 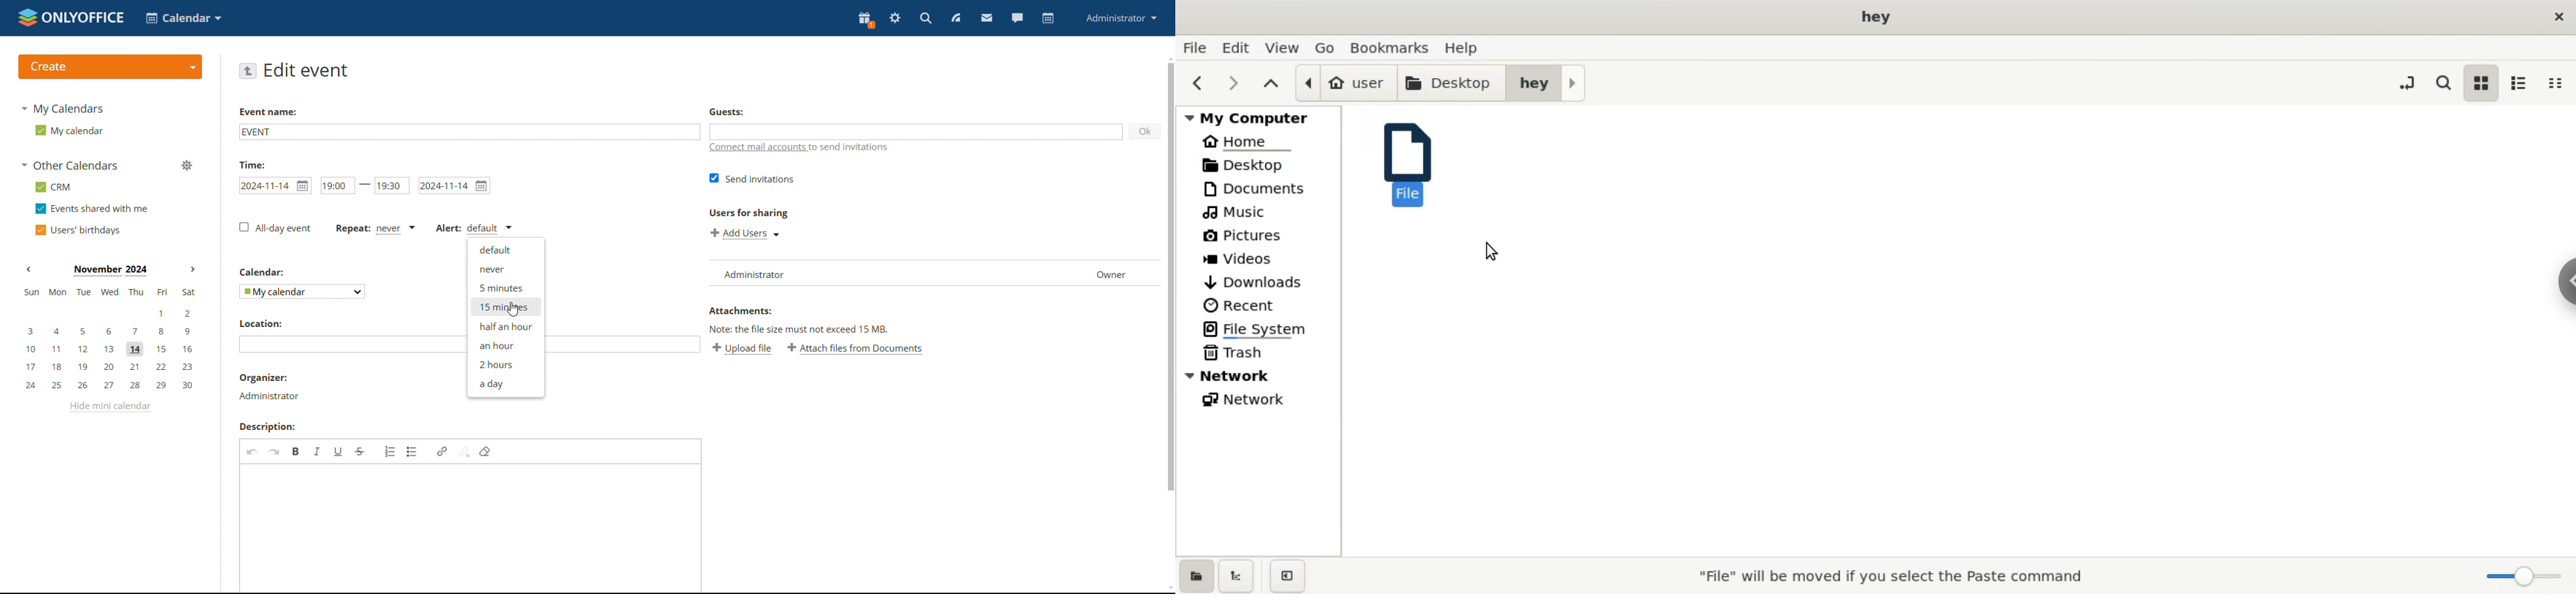 I want to click on link, so click(x=441, y=451).